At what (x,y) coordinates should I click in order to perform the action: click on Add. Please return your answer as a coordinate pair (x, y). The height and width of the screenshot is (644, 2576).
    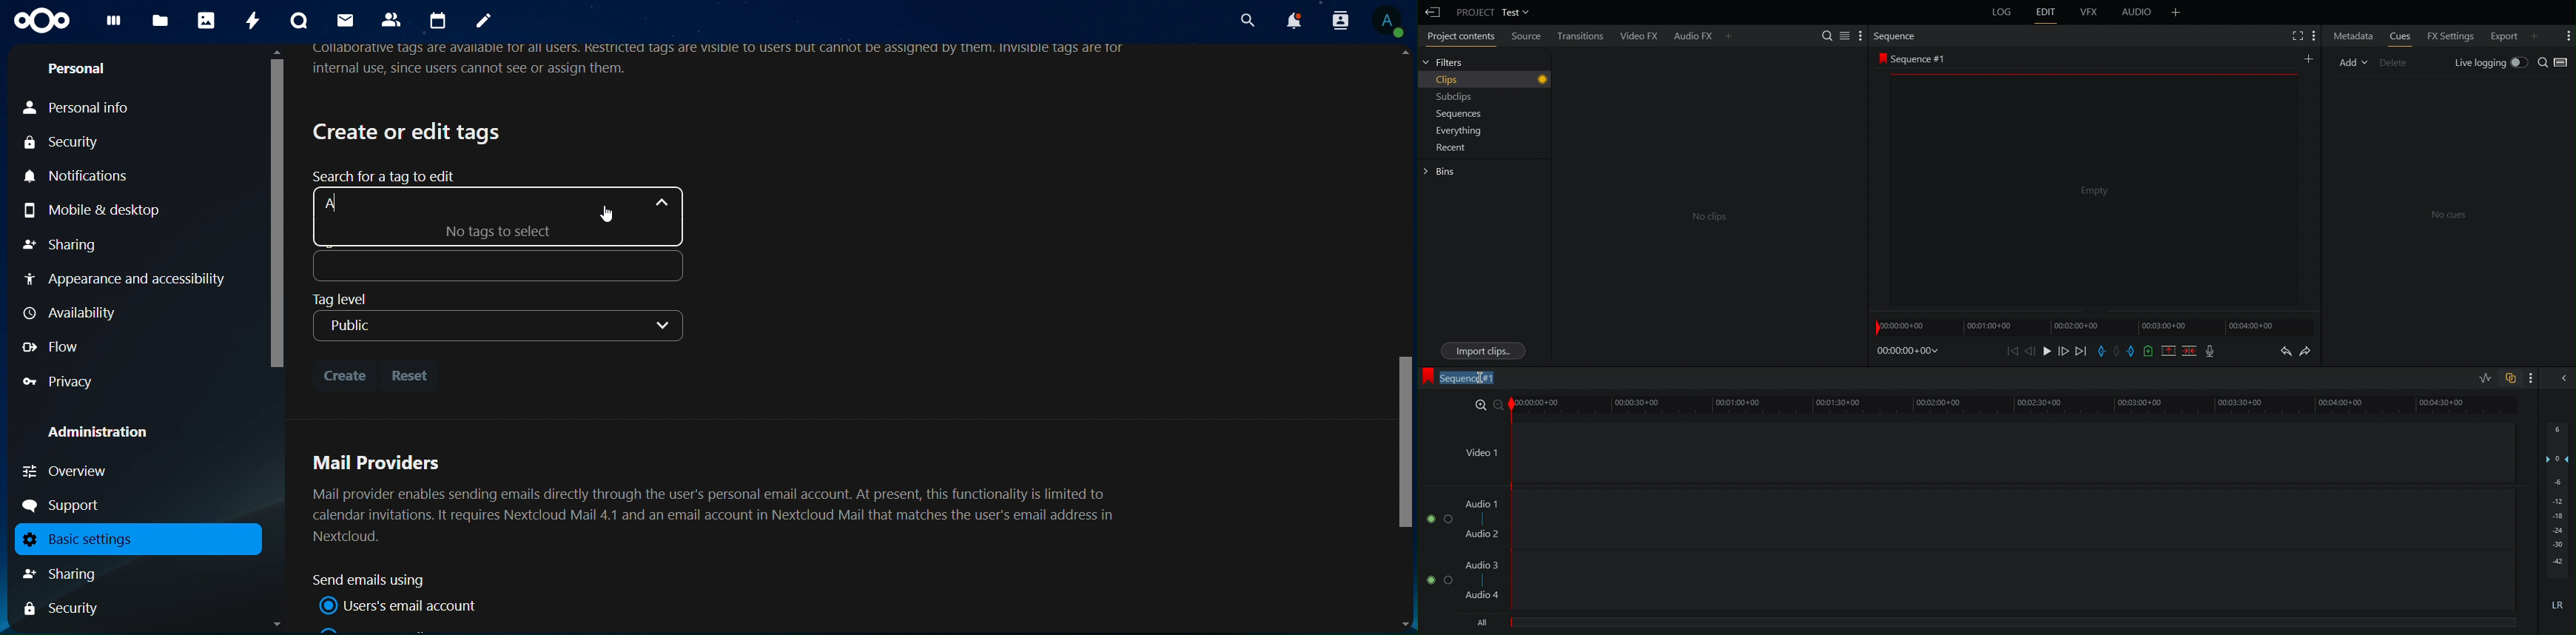
    Looking at the image, I should click on (2310, 59).